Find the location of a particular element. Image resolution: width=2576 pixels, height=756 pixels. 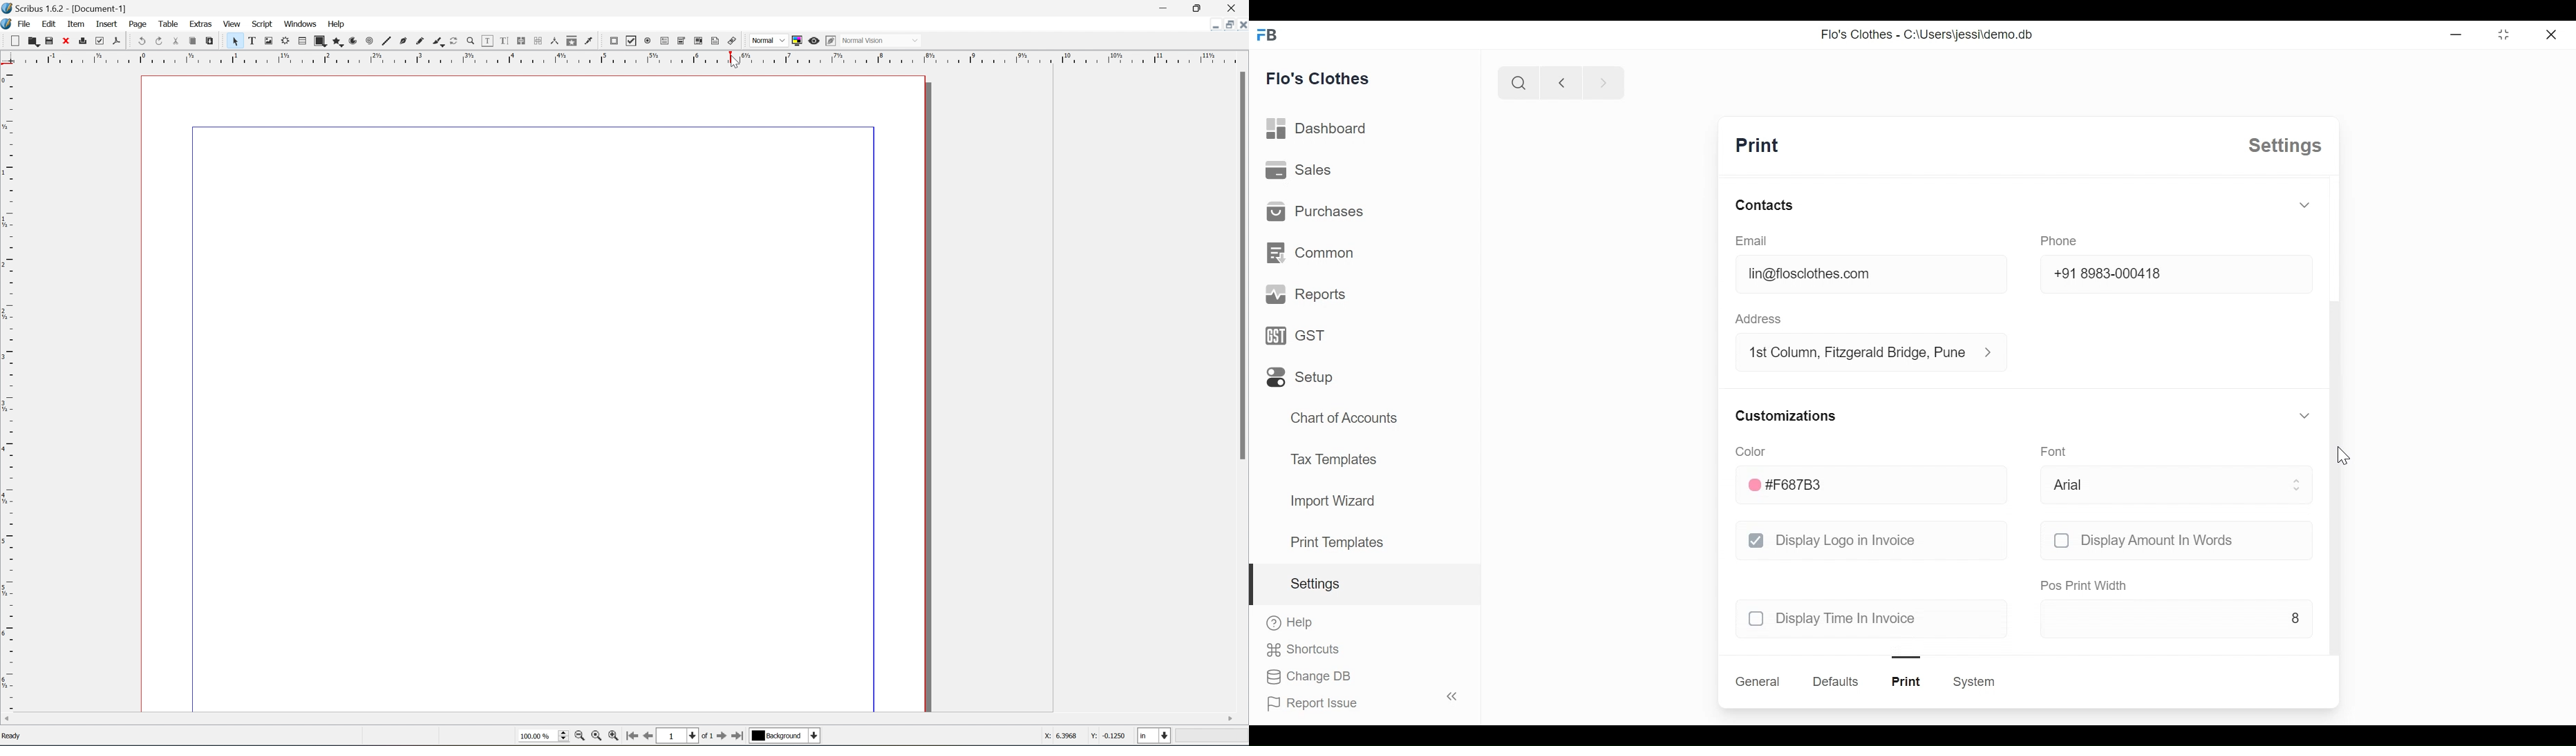

sales is located at coordinates (1299, 169).